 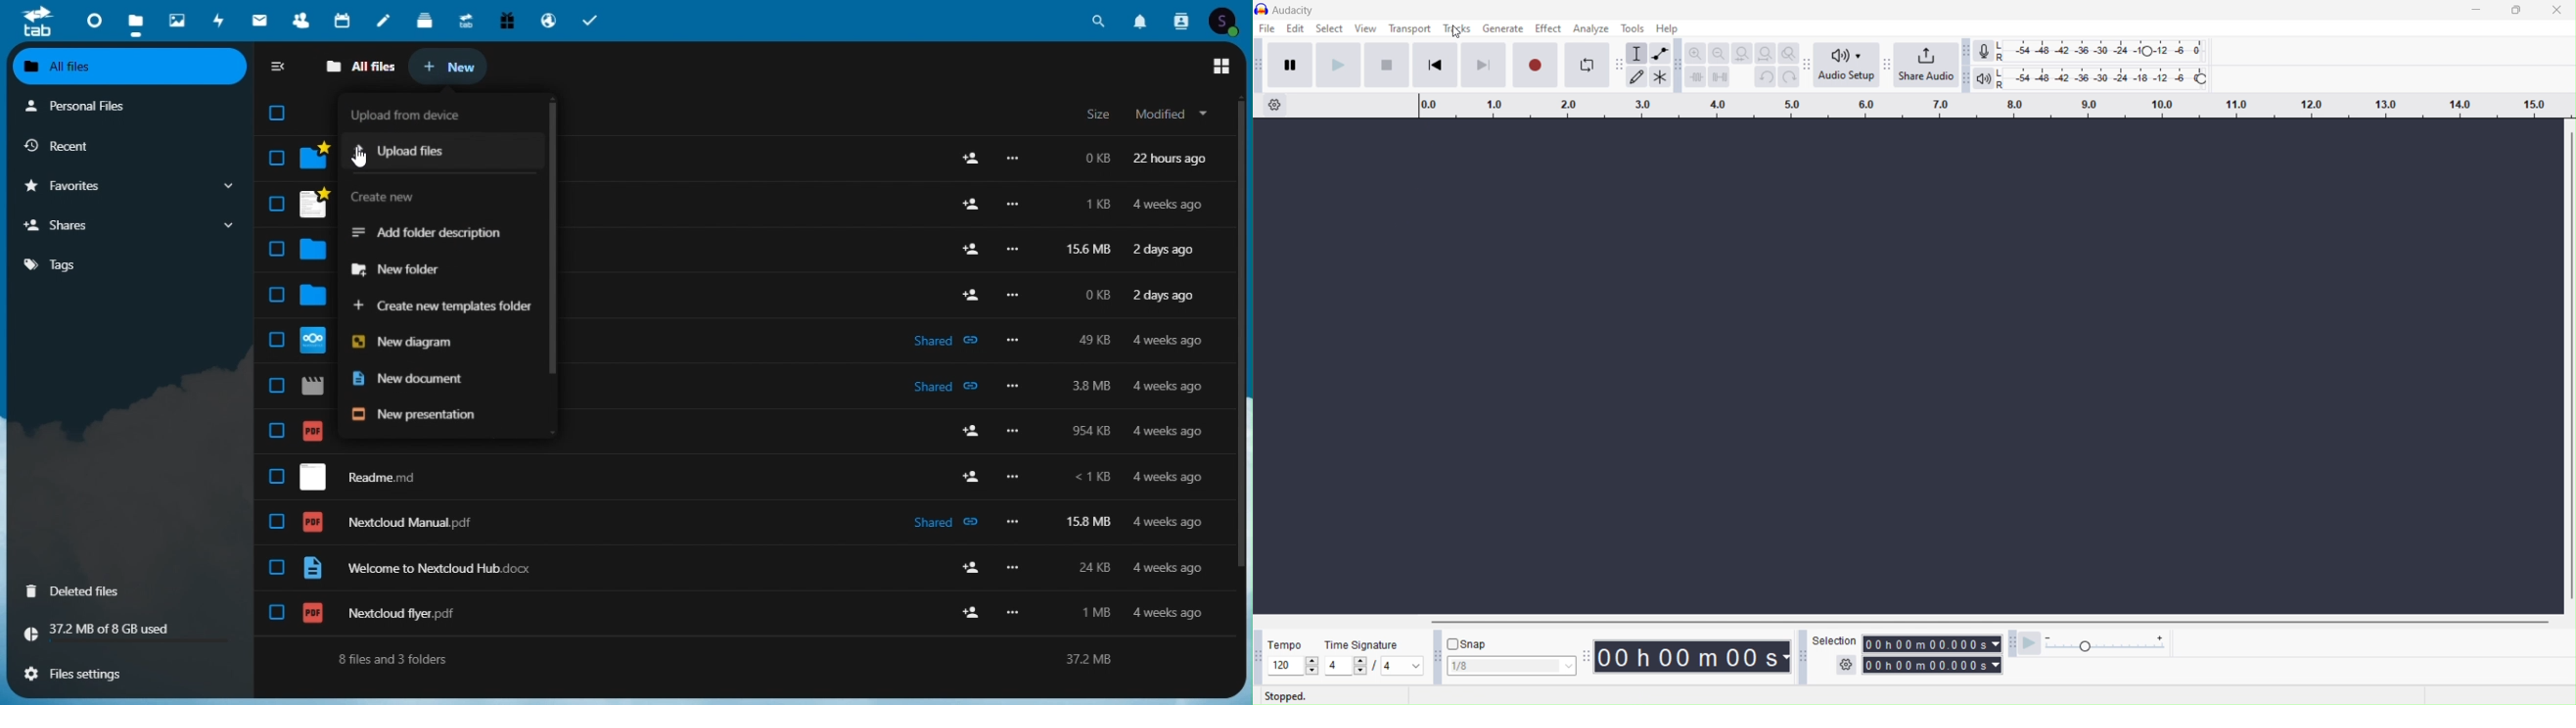 What do you see at coordinates (386, 20) in the screenshot?
I see `notes` at bounding box center [386, 20].